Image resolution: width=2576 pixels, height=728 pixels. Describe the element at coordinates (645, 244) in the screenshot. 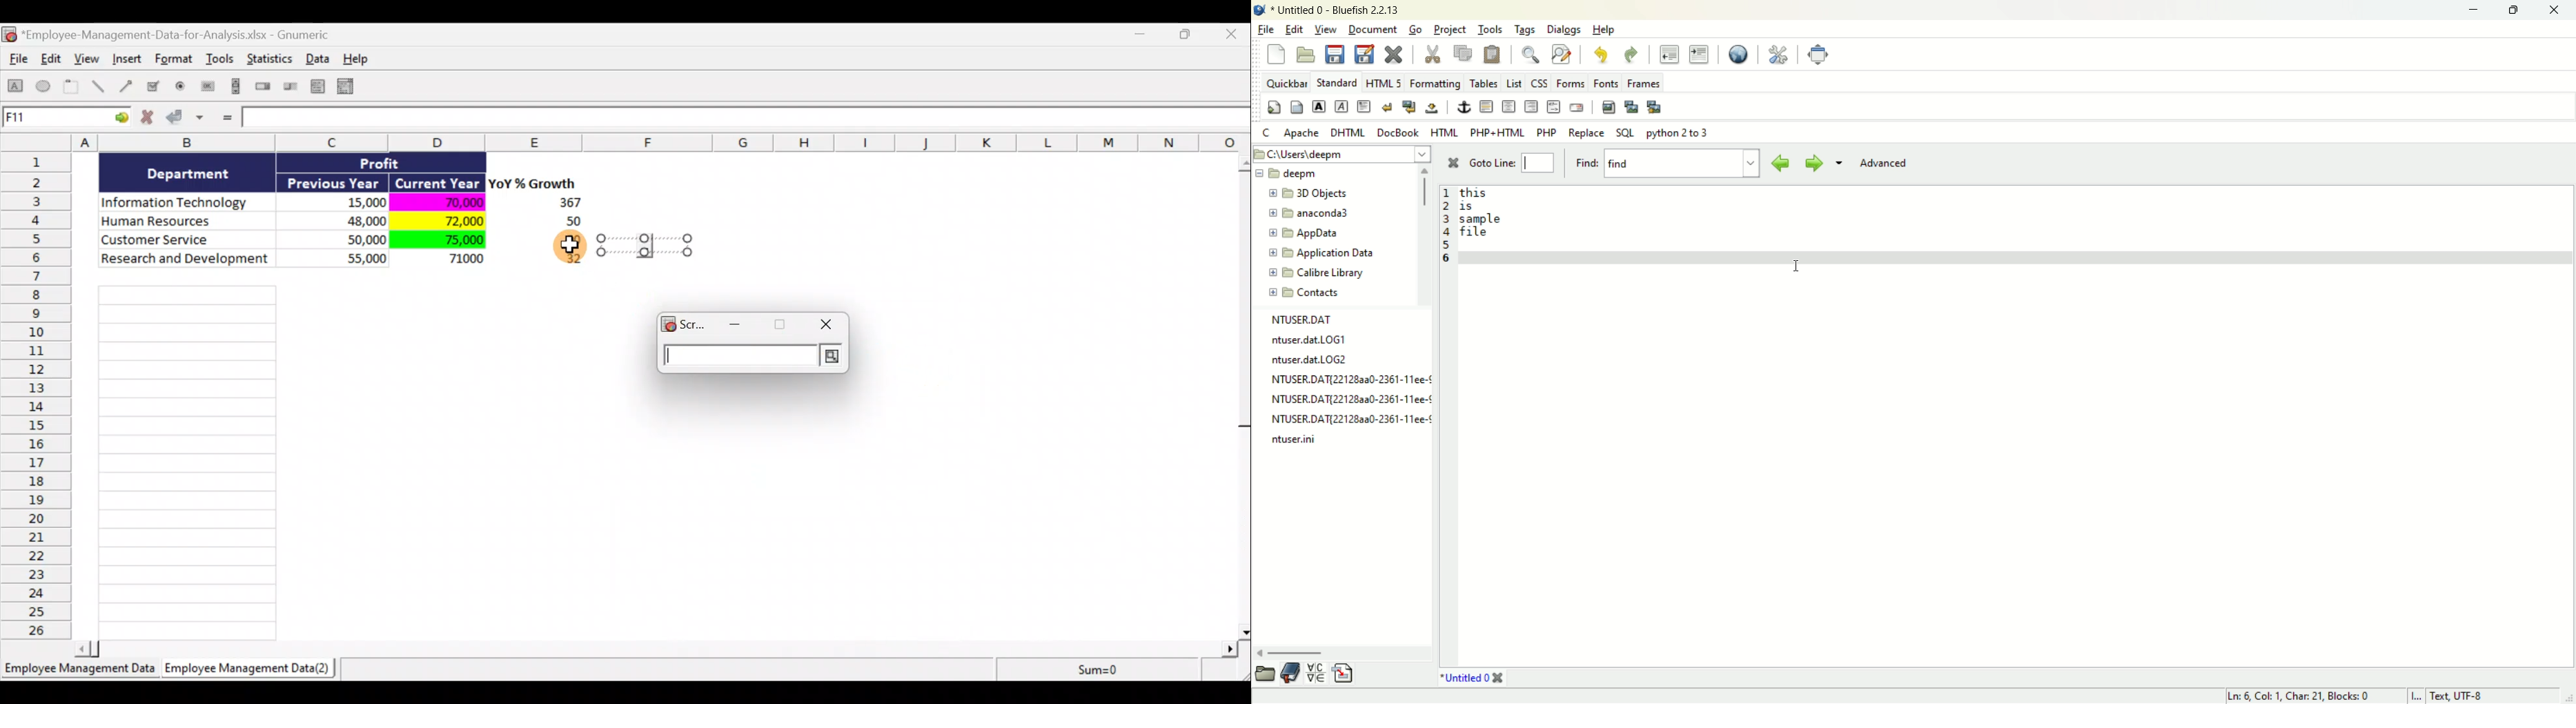

I see `resize handle` at that location.